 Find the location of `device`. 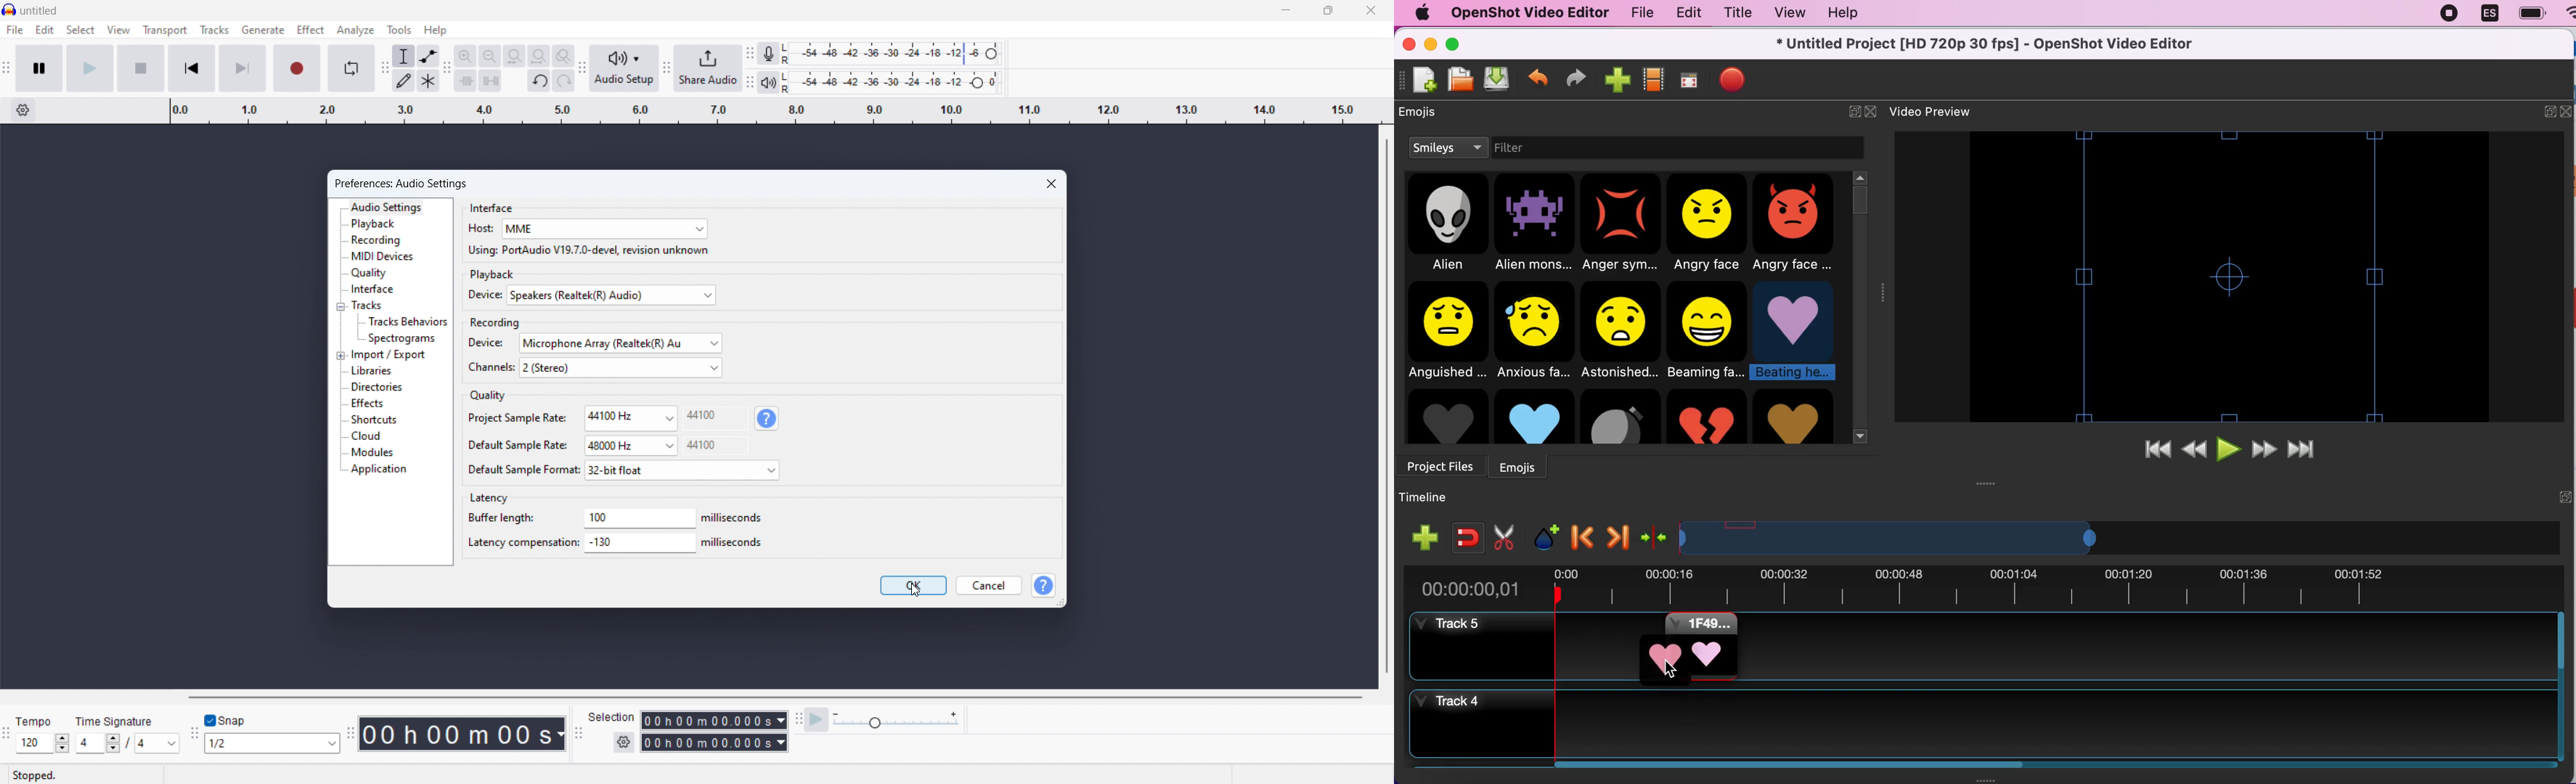

device is located at coordinates (481, 295).